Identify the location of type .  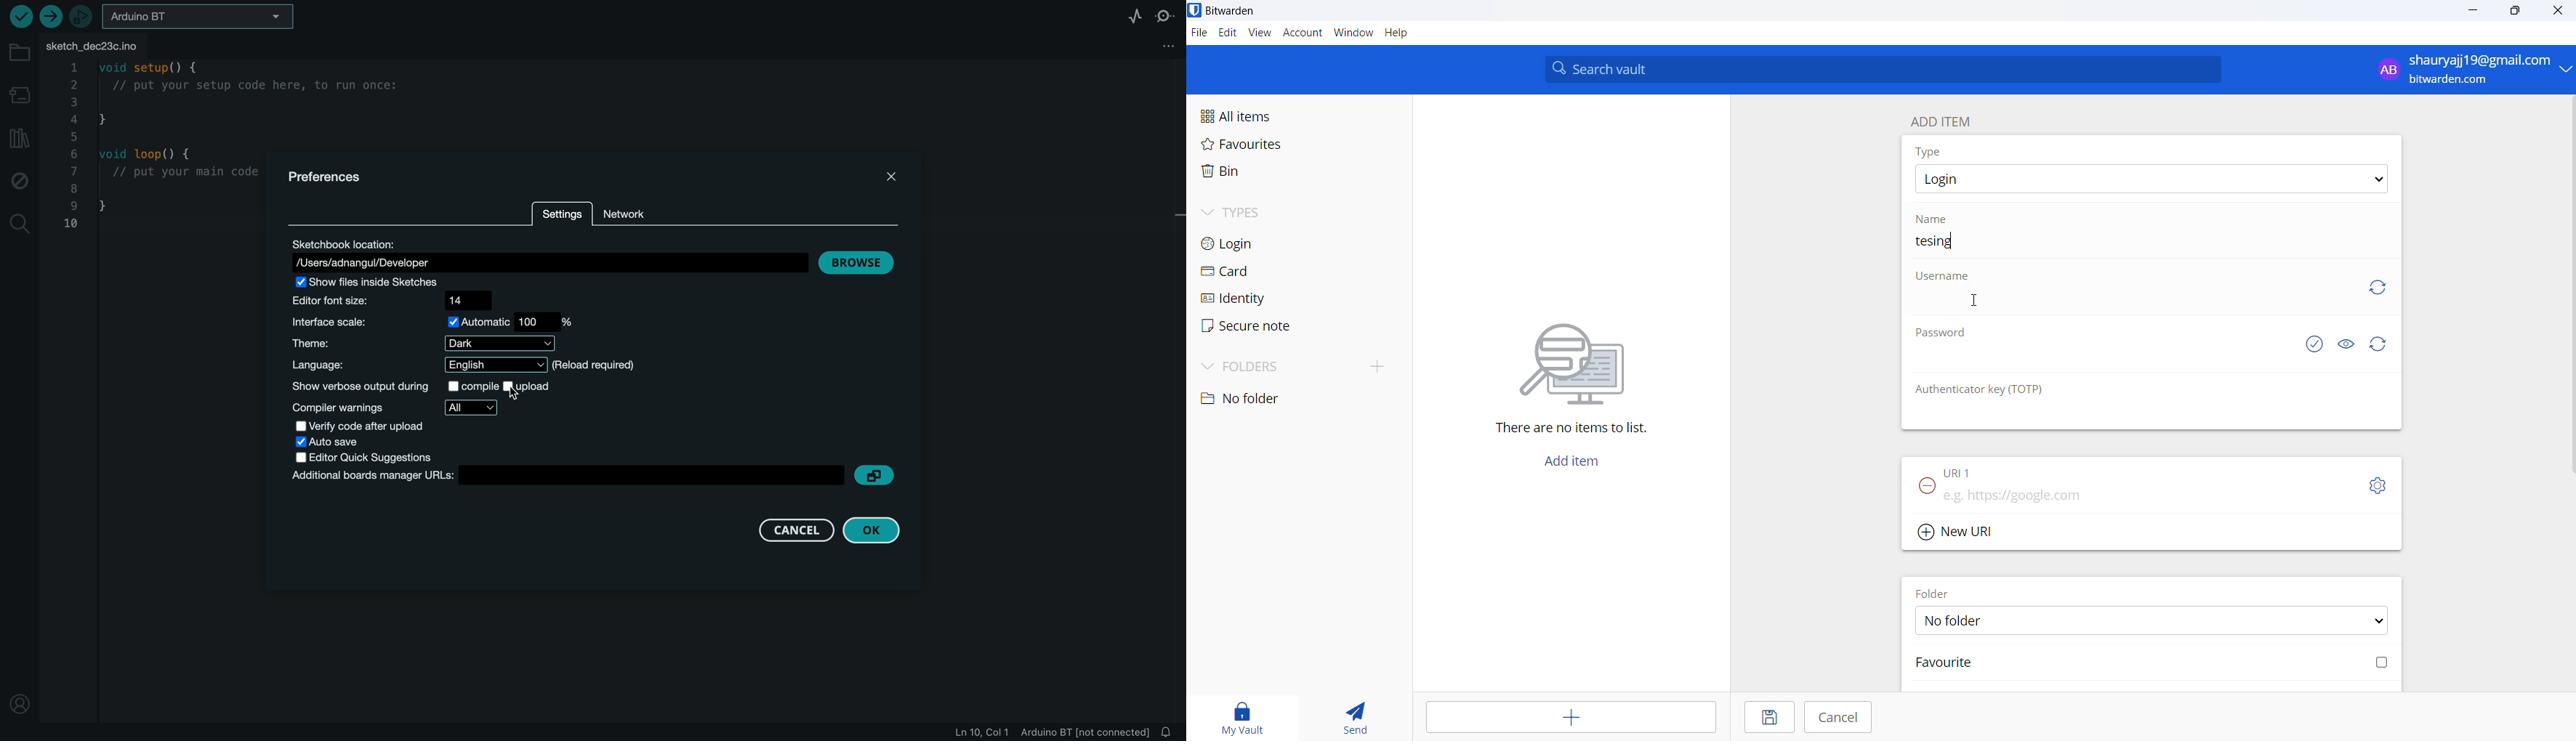
(1932, 153).